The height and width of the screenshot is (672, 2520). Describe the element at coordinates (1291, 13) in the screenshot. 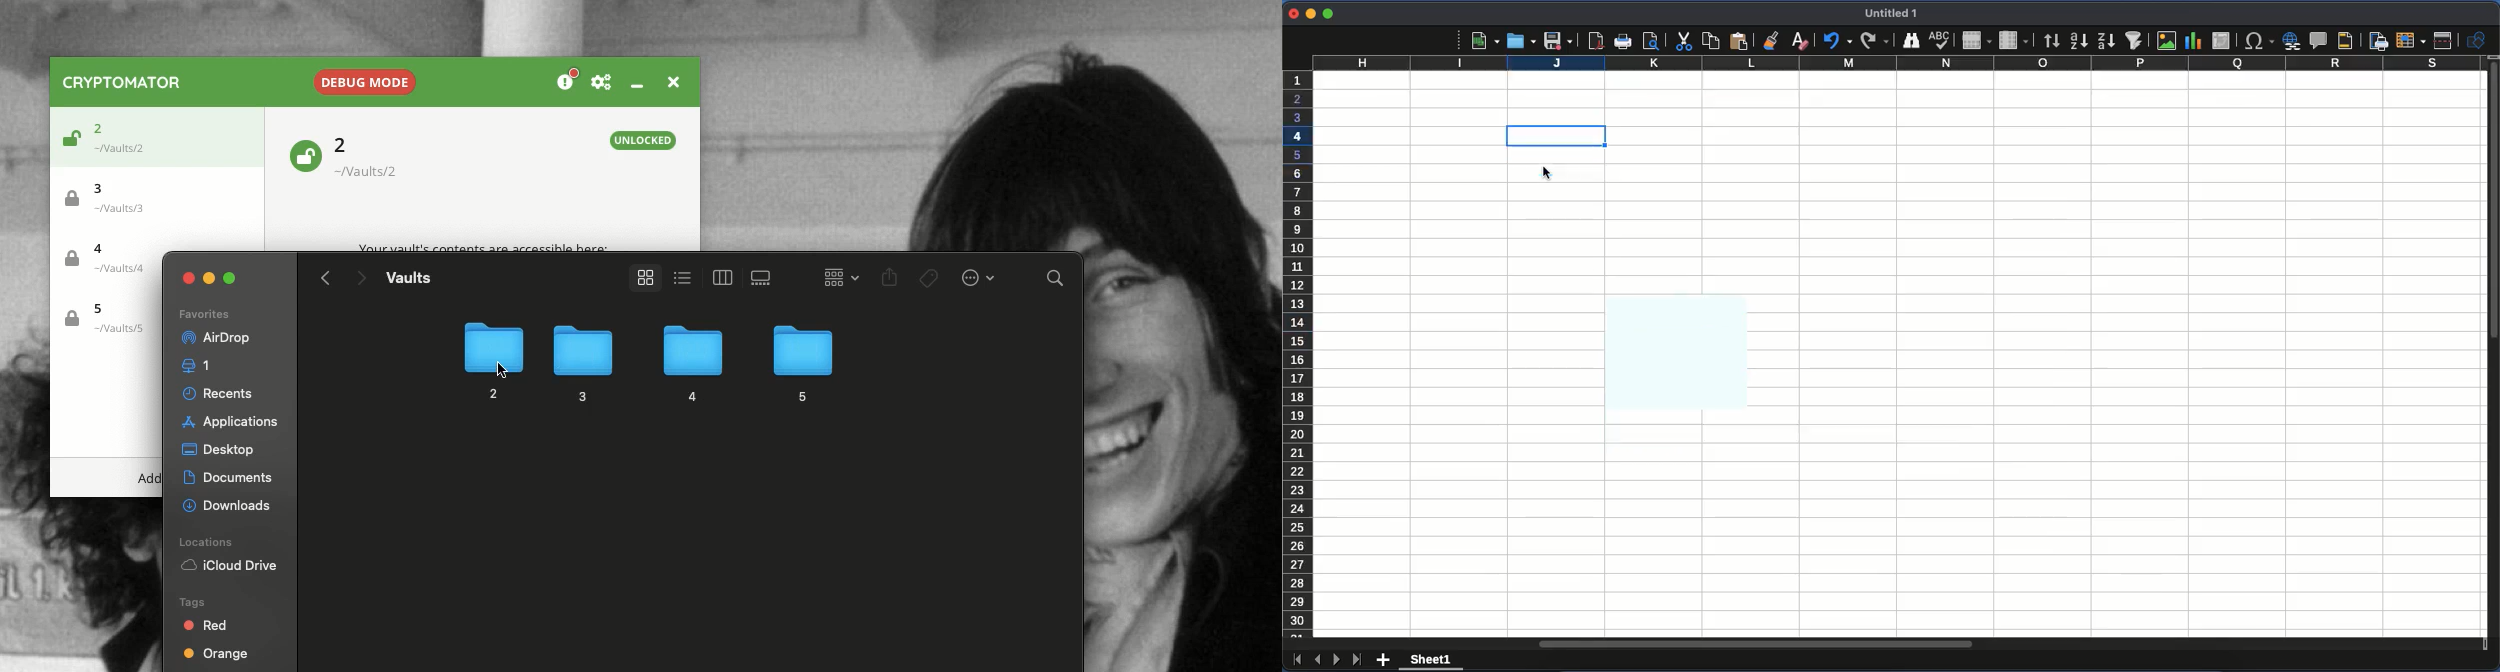

I see `close` at that location.